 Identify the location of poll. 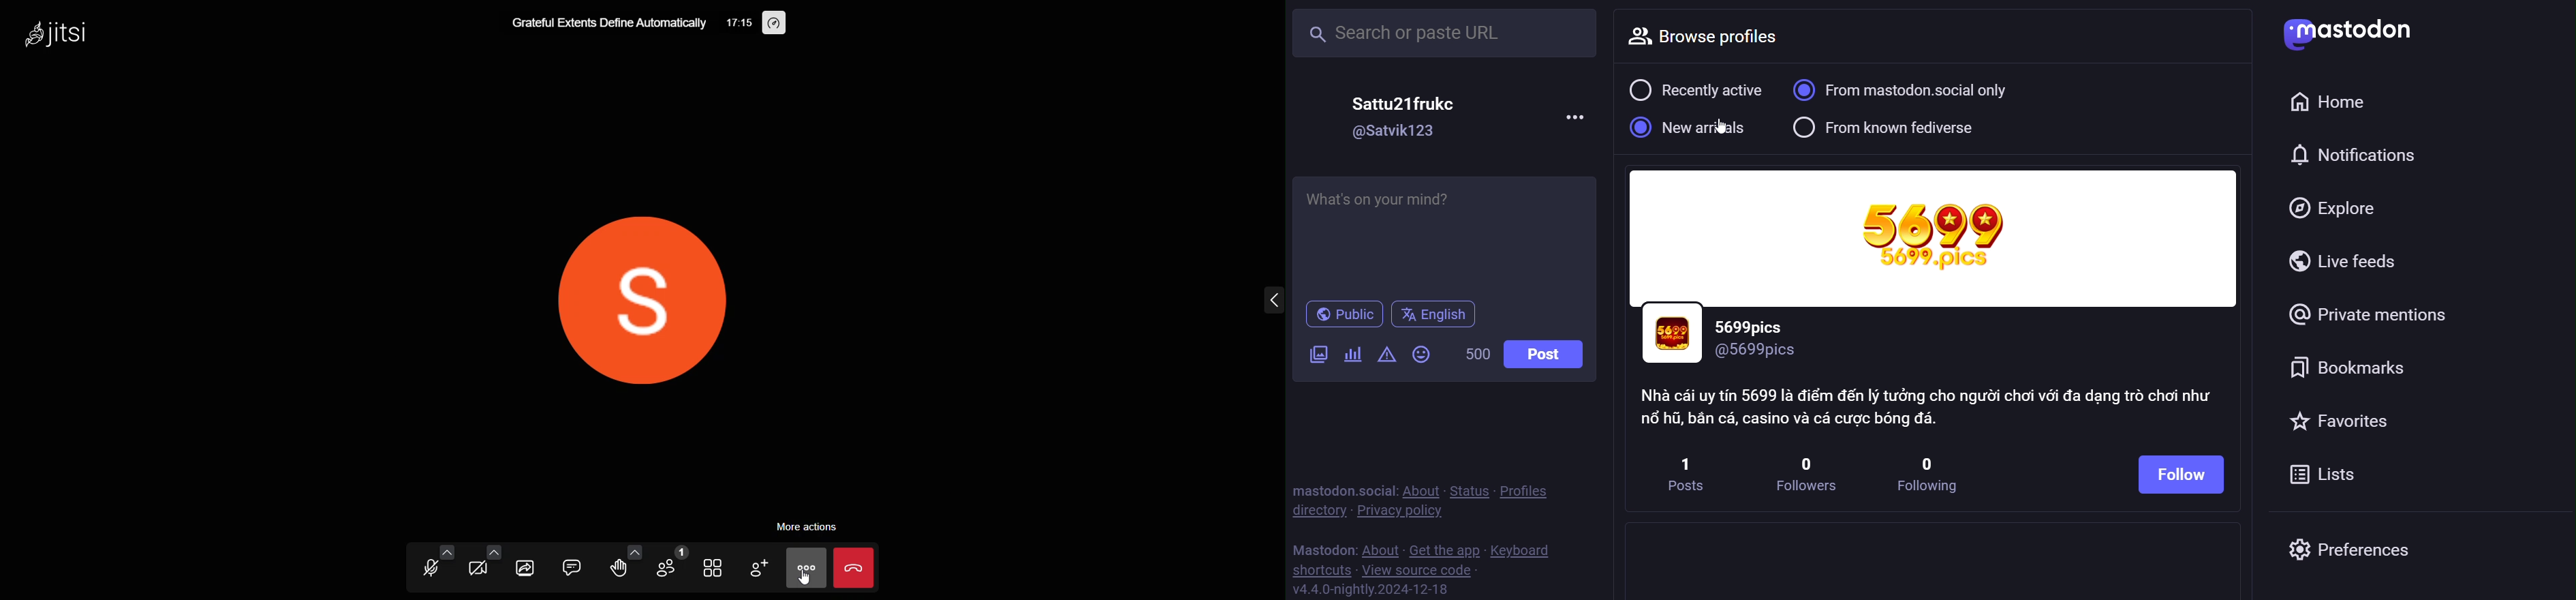
(1352, 355).